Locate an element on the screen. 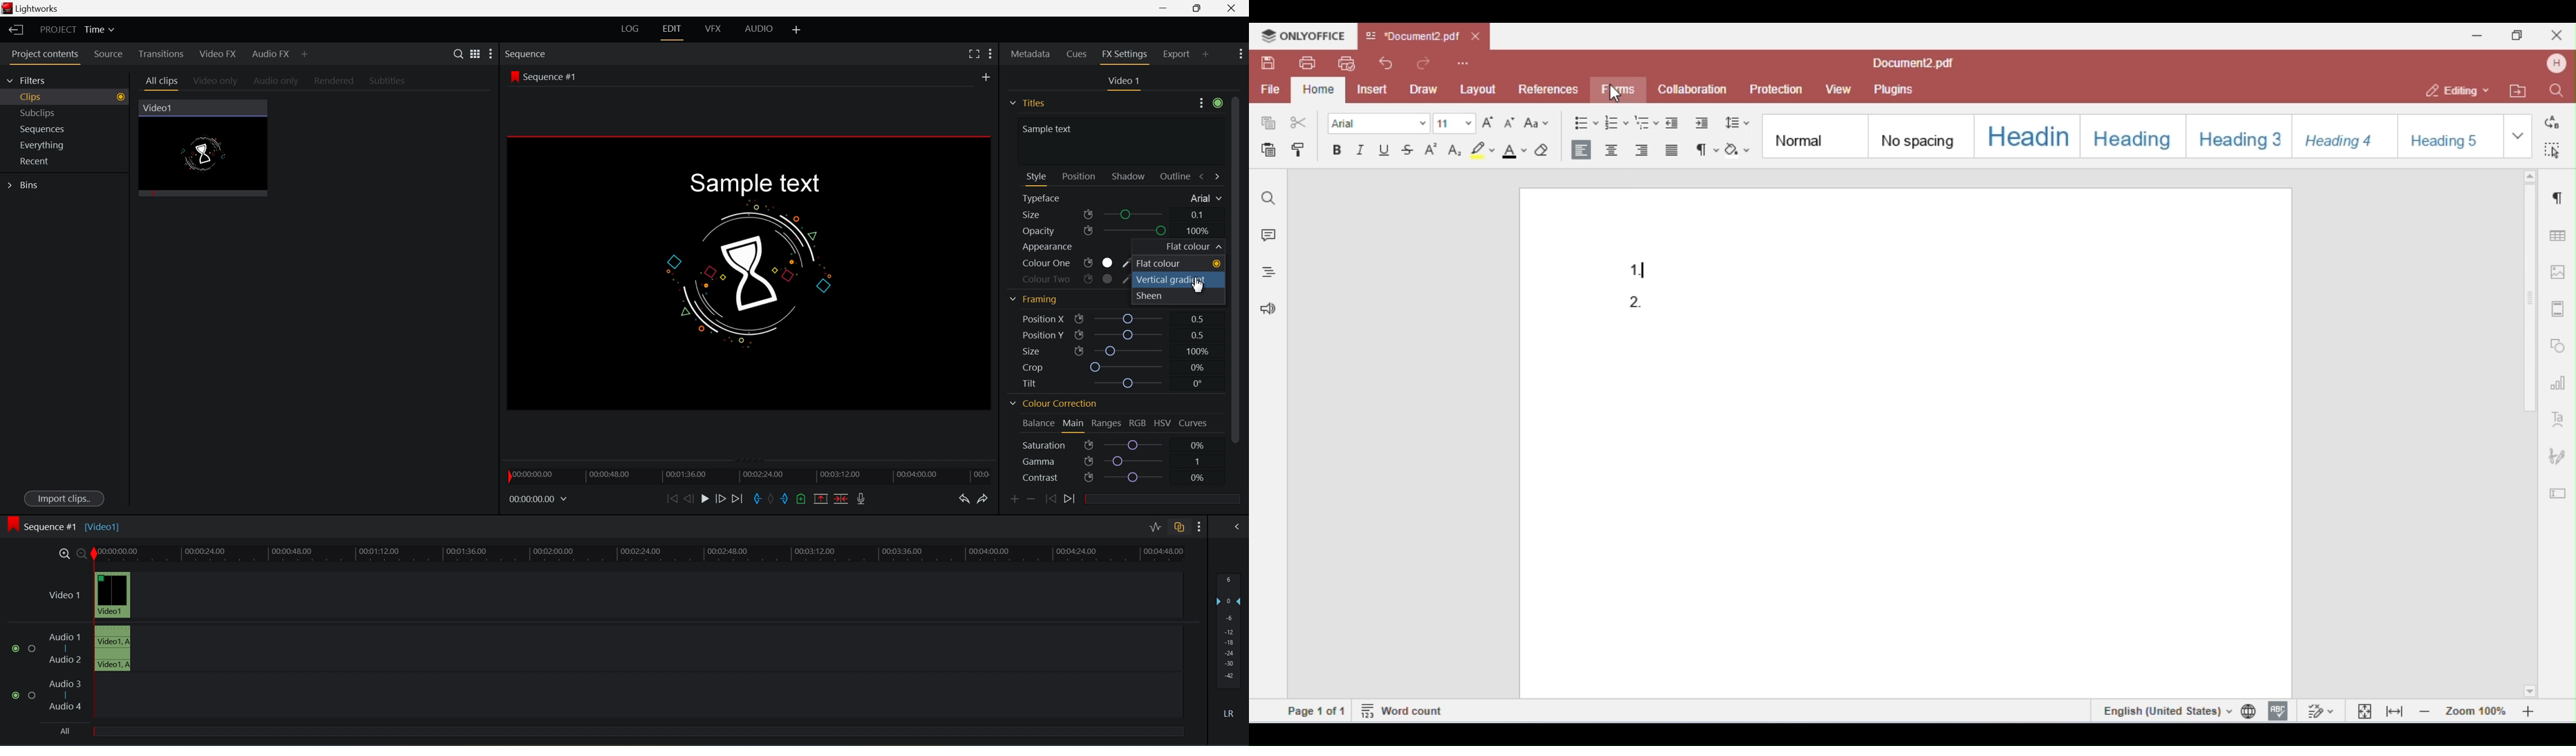  Audio 3 is located at coordinates (65, 683).